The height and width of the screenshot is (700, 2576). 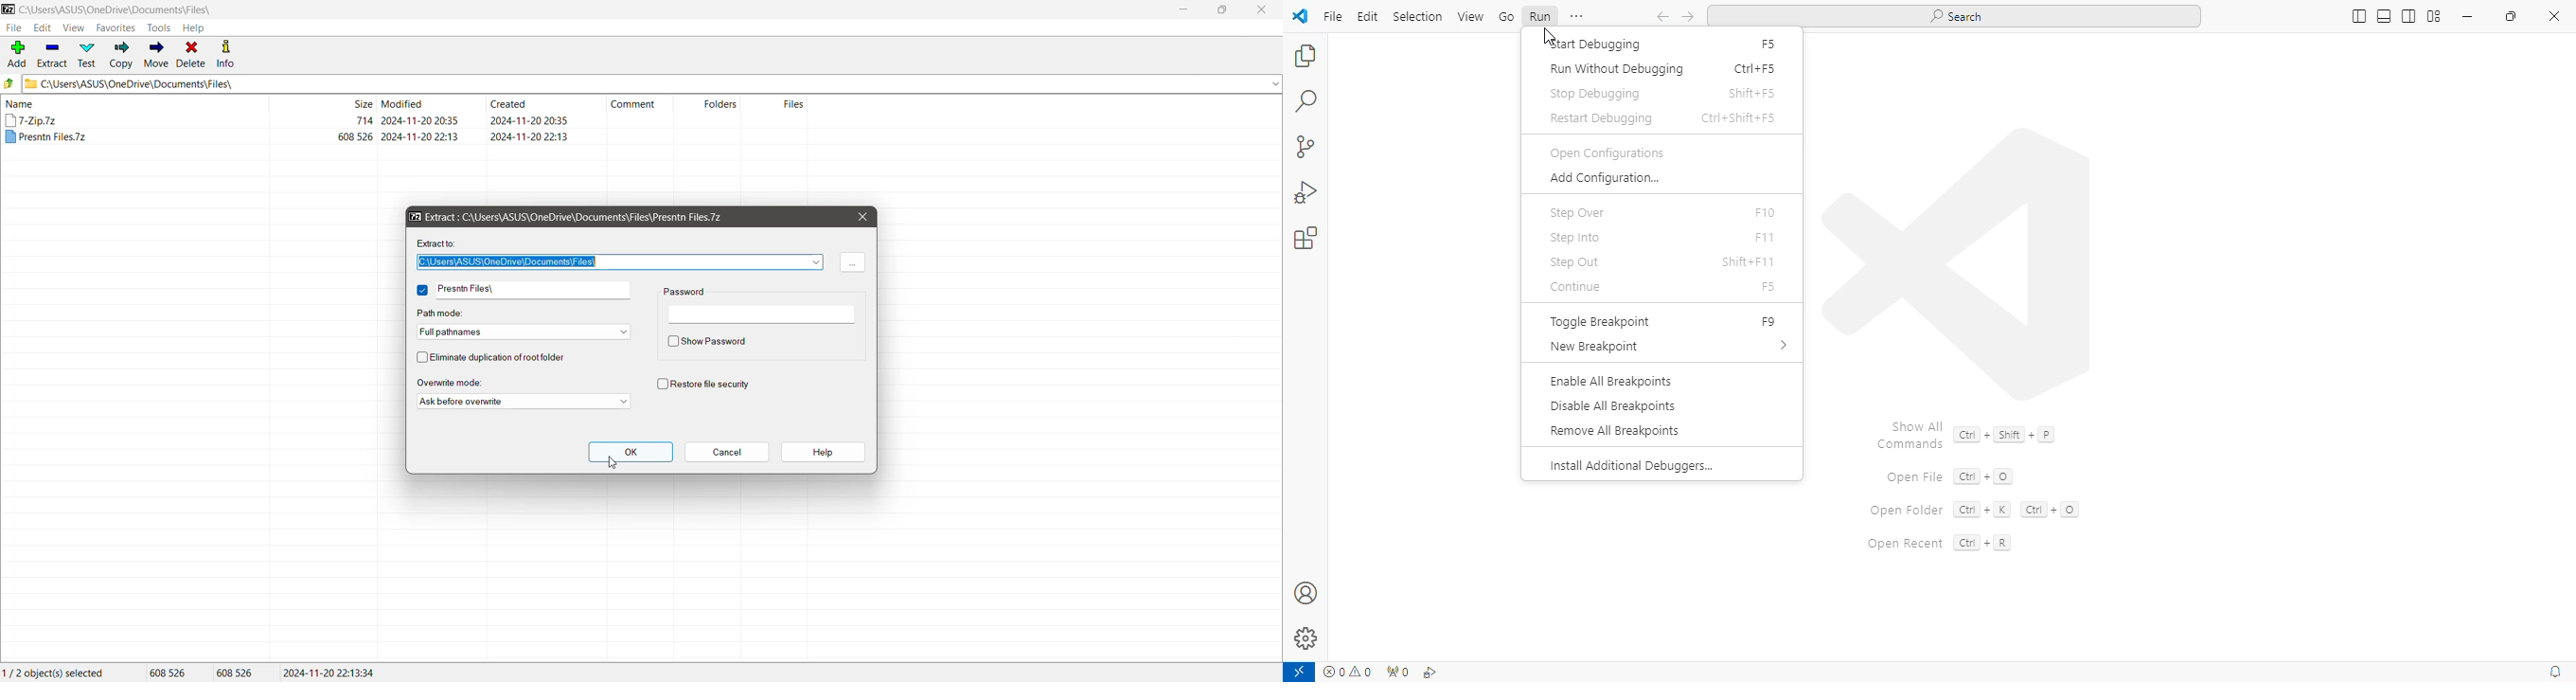 What do you see at coordinates (1688, 17) in the screenshot?
I see `go forward` at bounding box center [1688, 17].